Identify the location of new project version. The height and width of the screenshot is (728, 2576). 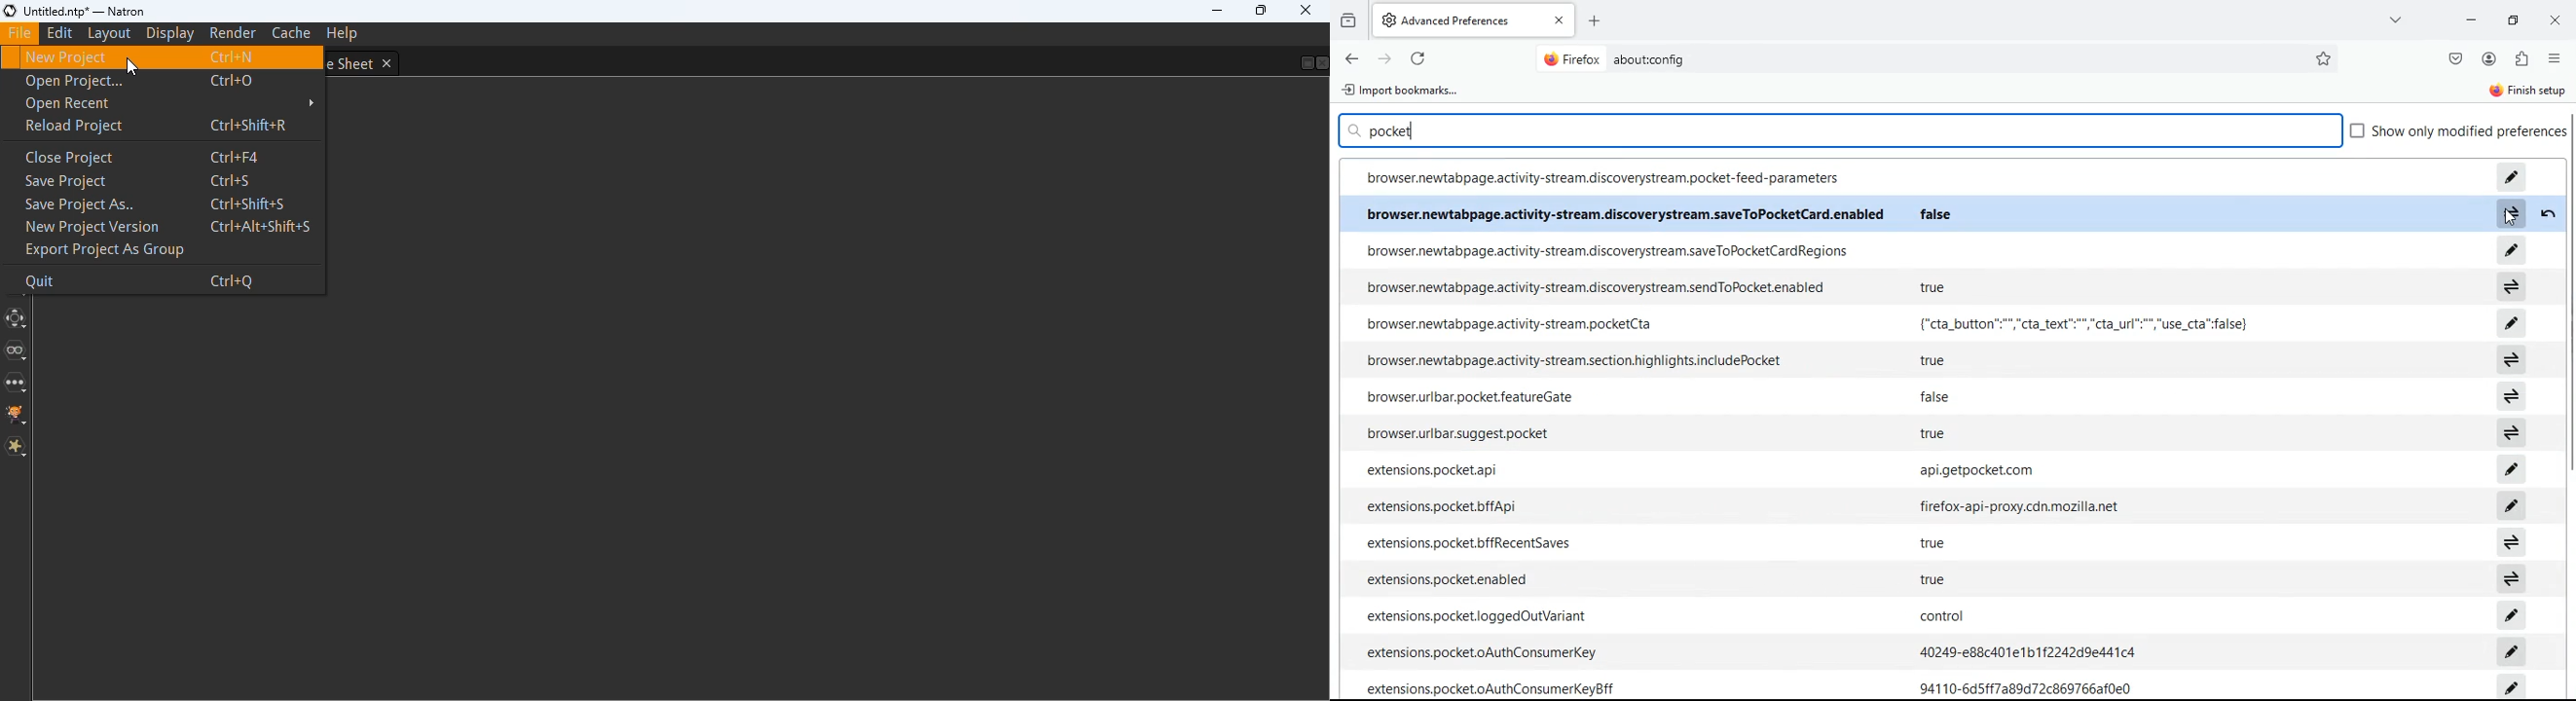
(169, 229).